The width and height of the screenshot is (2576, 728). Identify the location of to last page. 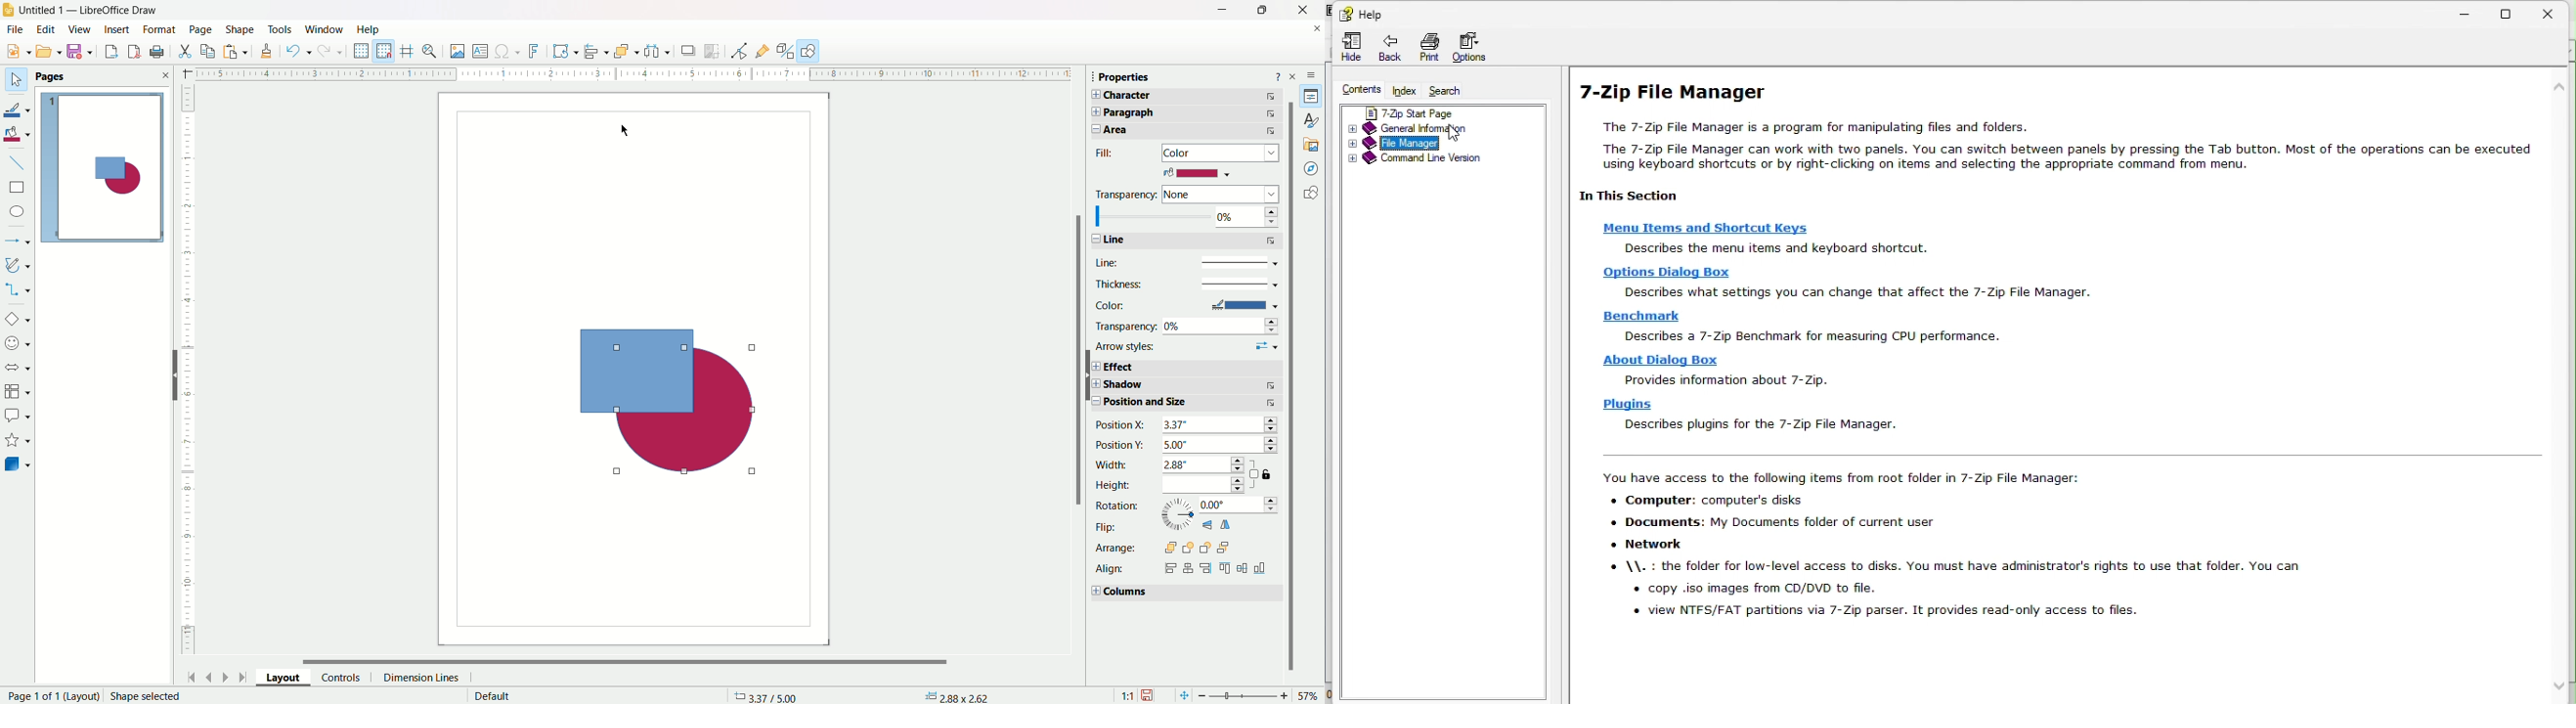
(242, 678).